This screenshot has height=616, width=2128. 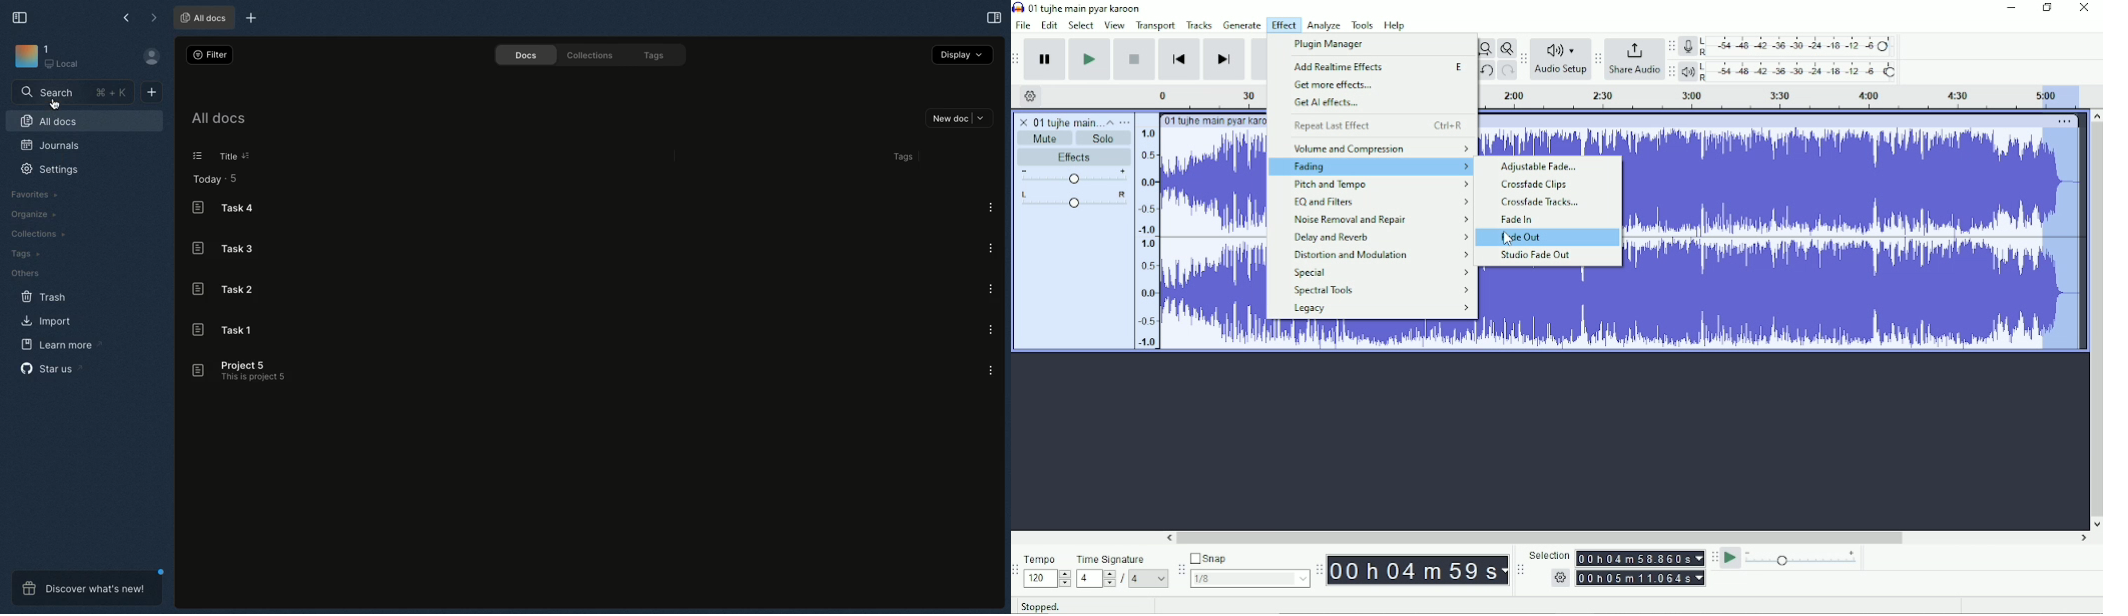 I want to click on Audacity share audio toolbar, so click(x=1599, y=58).